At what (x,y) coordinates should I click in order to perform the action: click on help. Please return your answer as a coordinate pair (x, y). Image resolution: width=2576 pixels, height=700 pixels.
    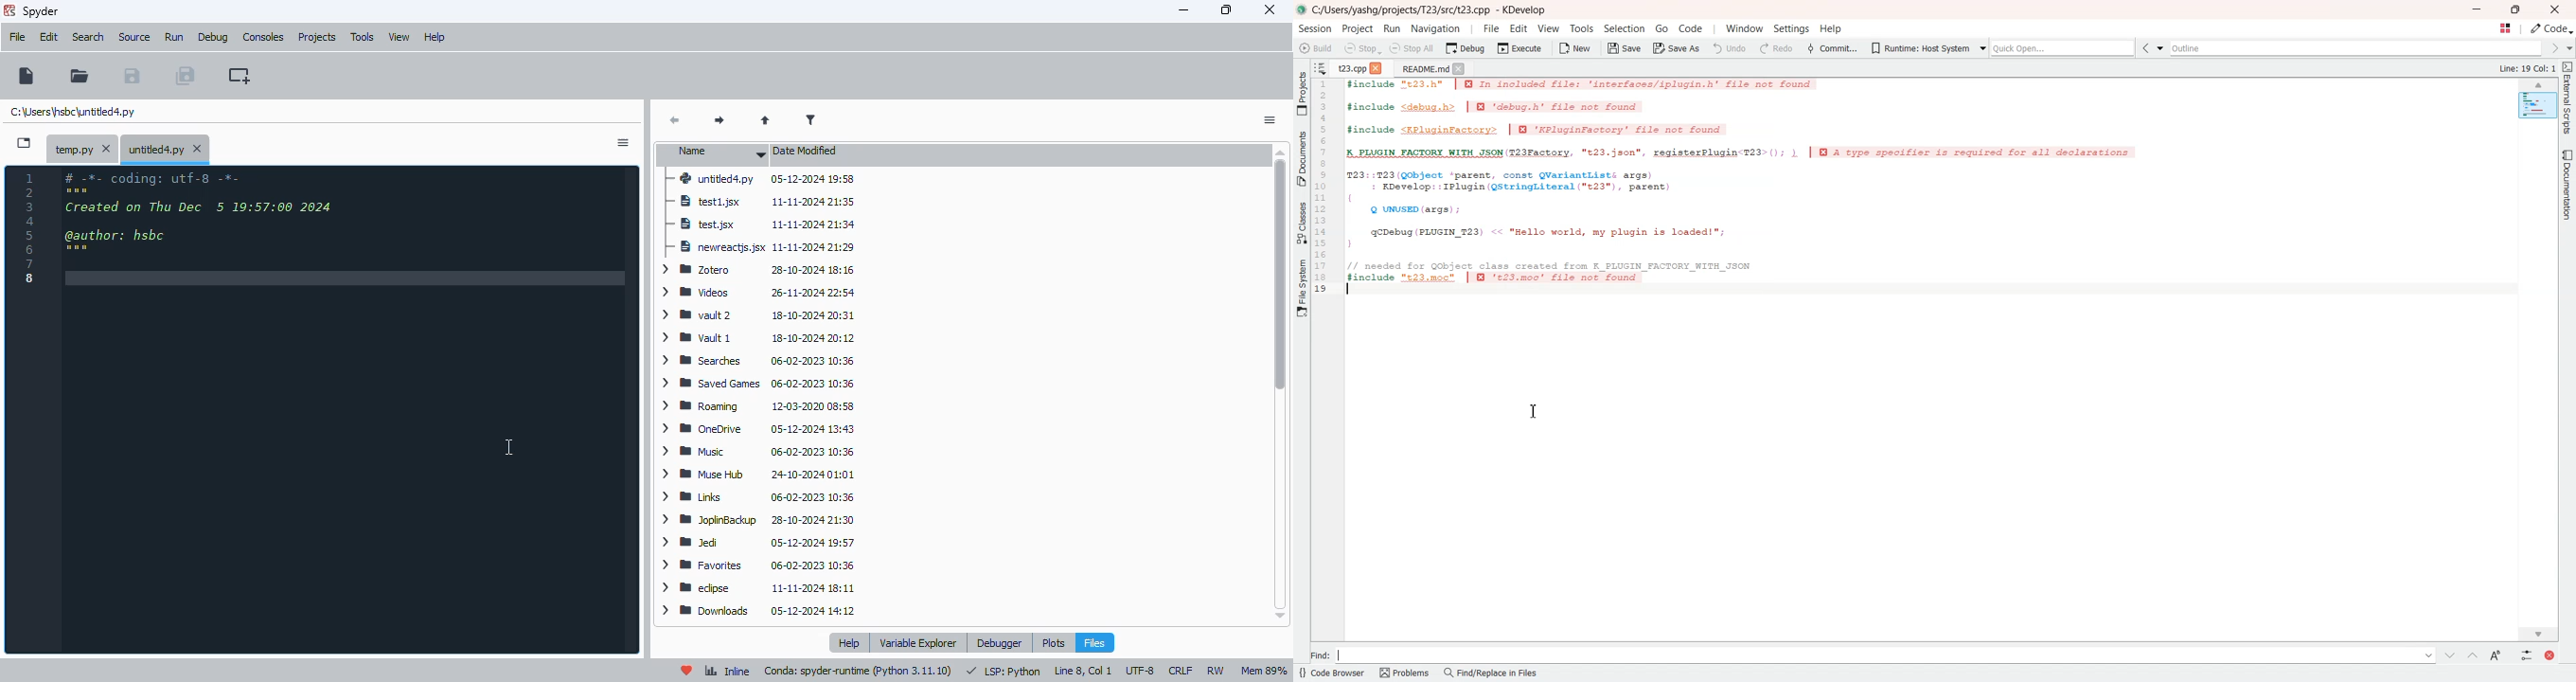
    Looking at the image, I should click on (1830, 30).